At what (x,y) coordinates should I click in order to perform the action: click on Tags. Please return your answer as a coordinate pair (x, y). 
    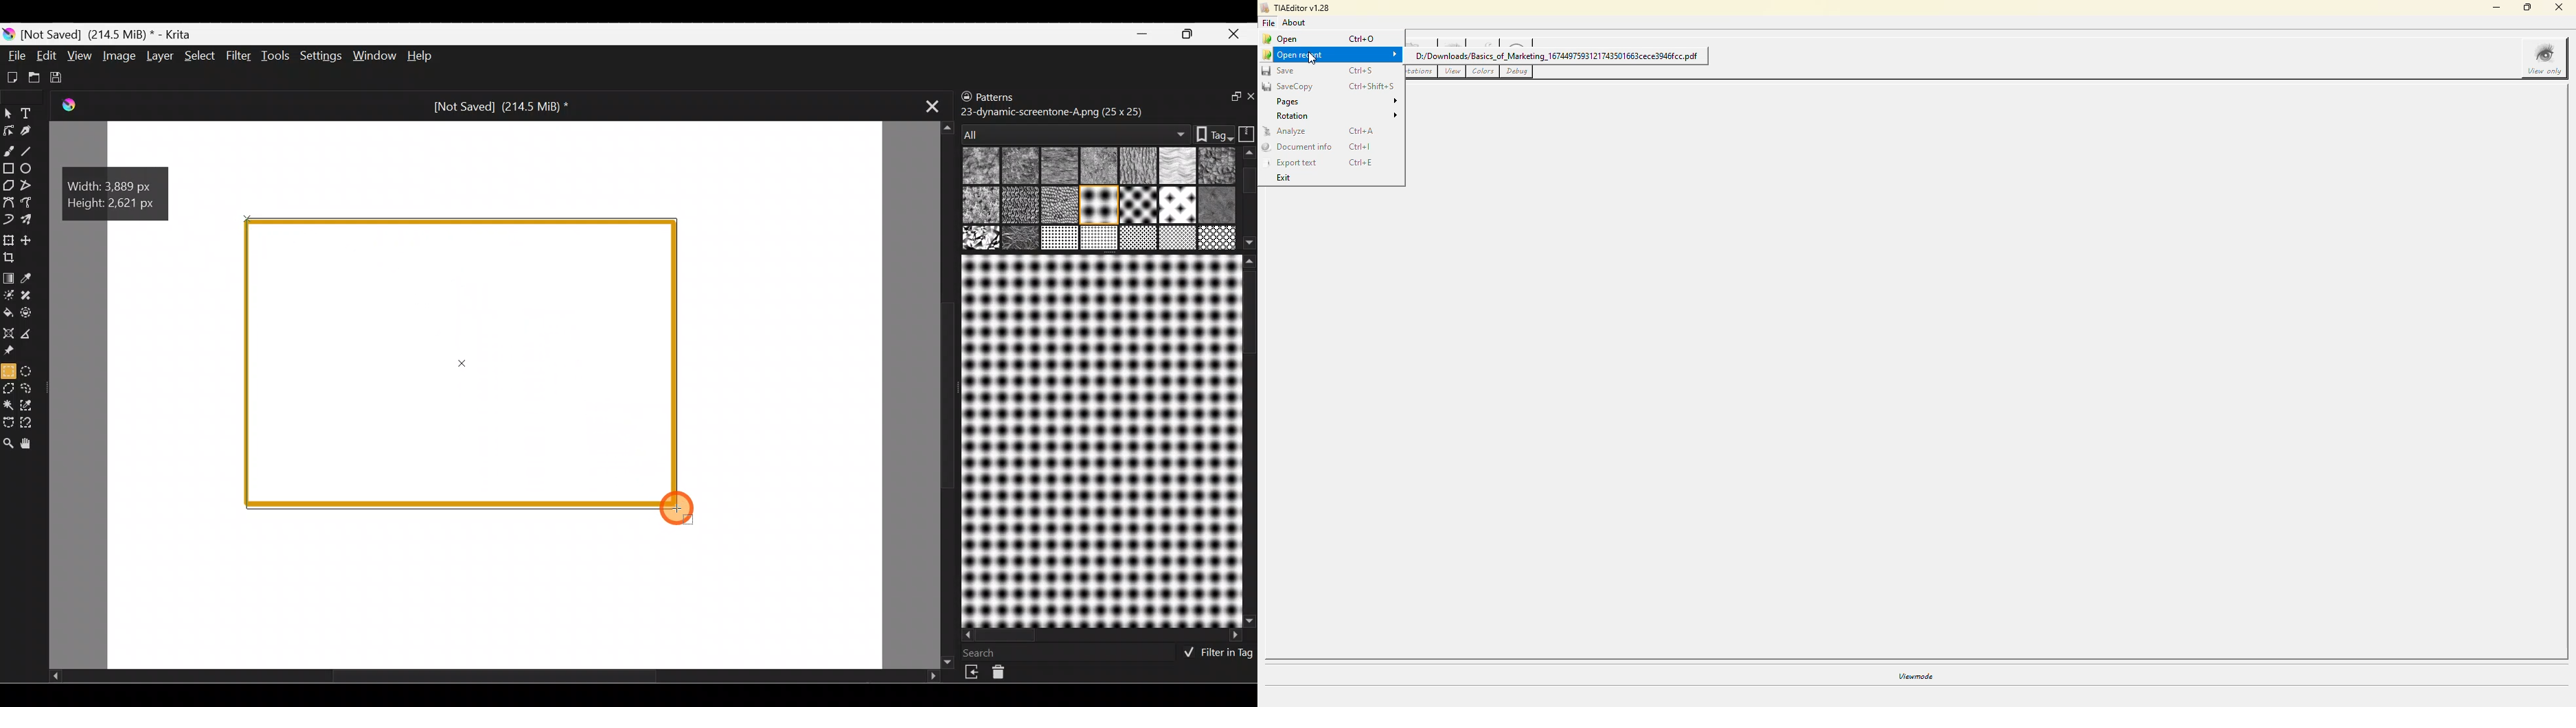
    Looking at the image, I should click on (1208, 133).